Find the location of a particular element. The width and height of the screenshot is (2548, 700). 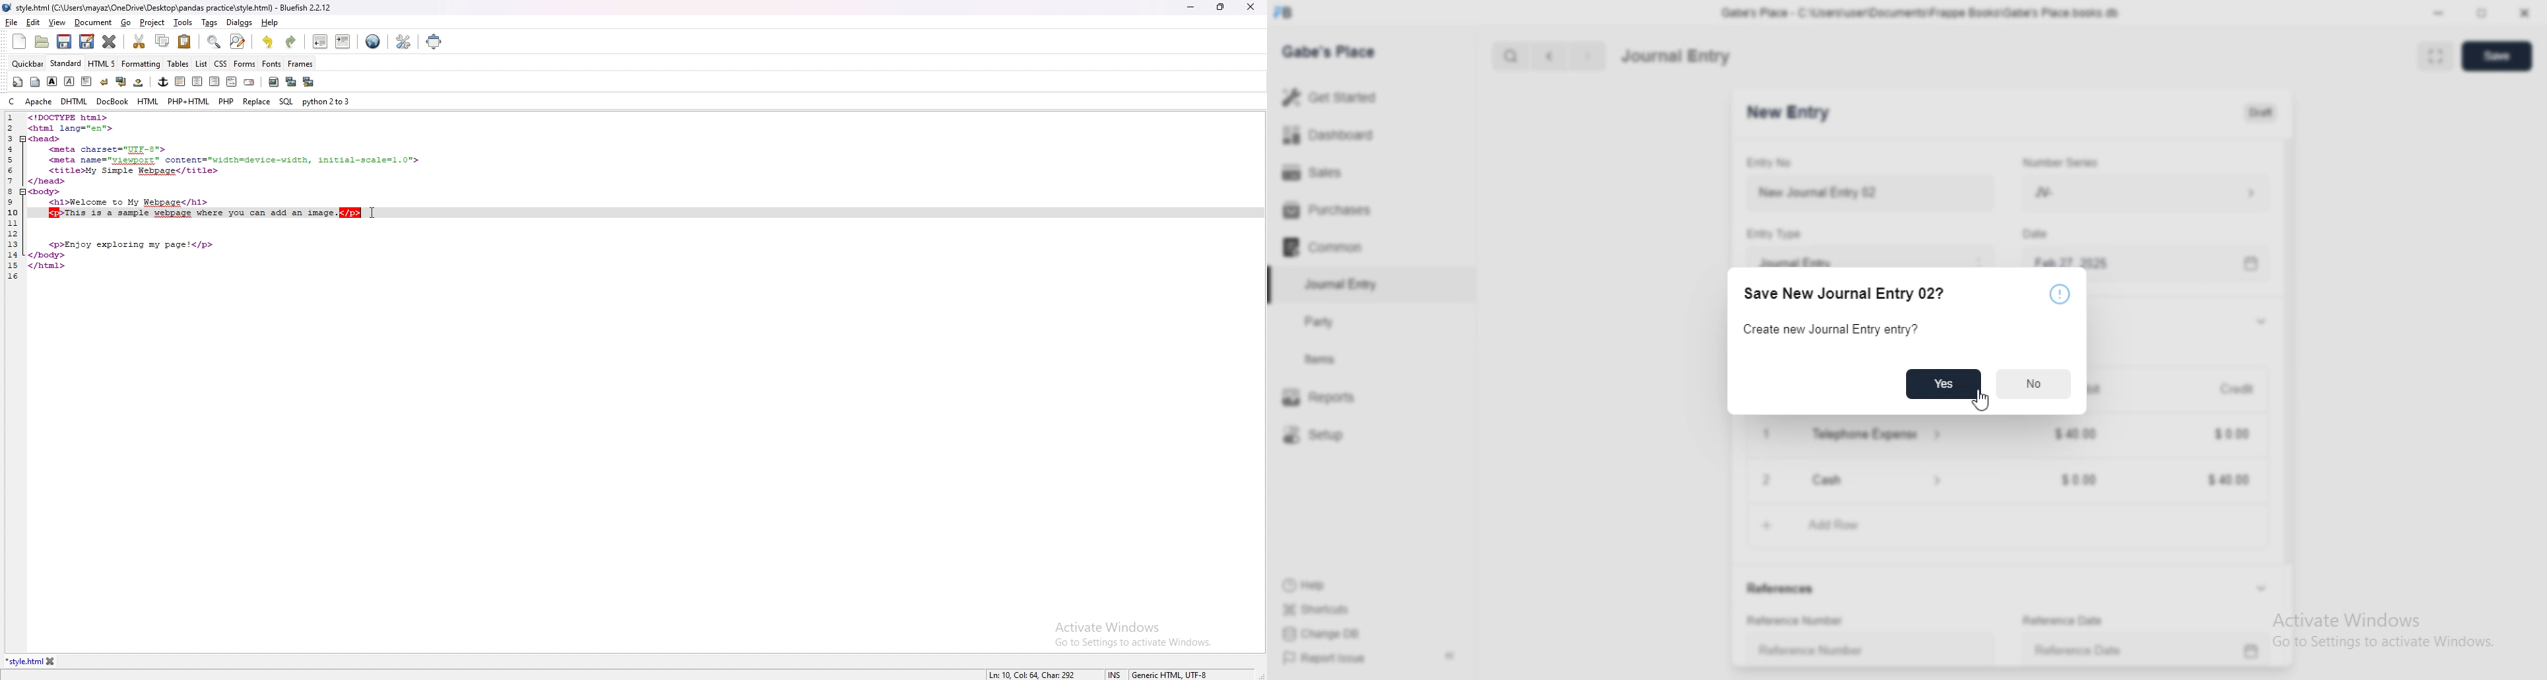

dhtml is located at coordinates (75, 102).